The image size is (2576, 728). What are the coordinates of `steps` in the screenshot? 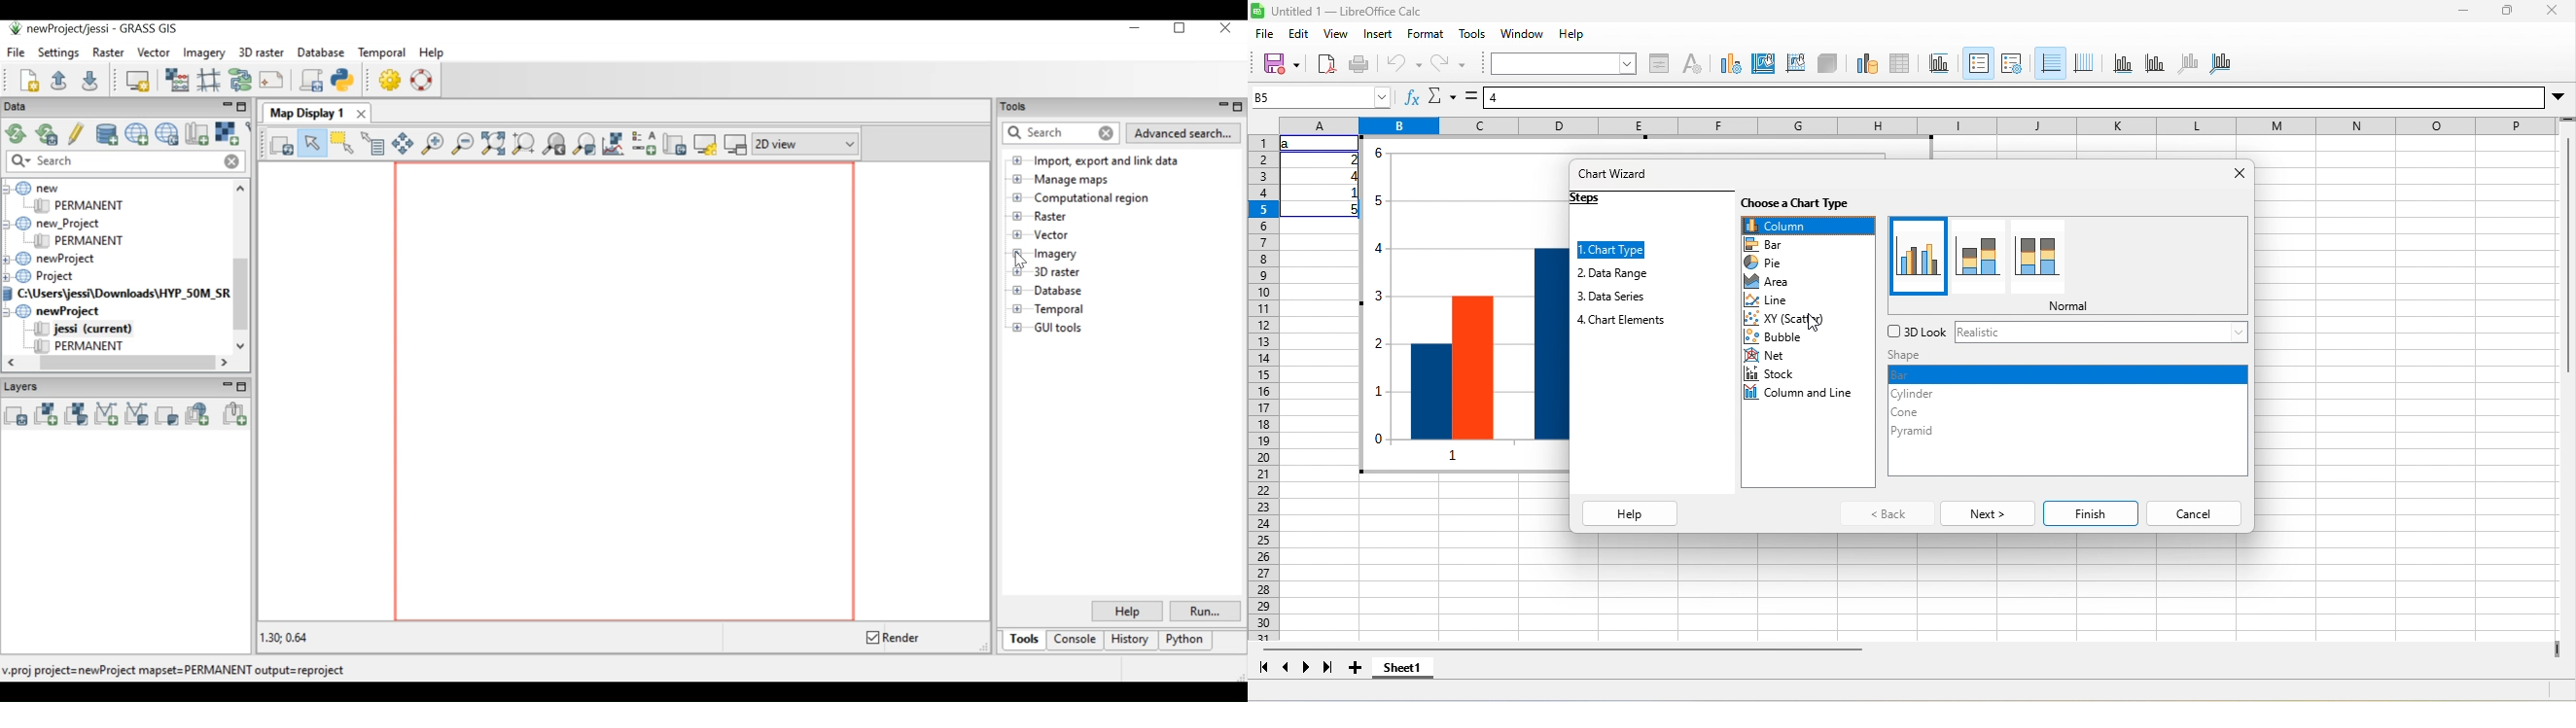 It's located at (1586, 198).